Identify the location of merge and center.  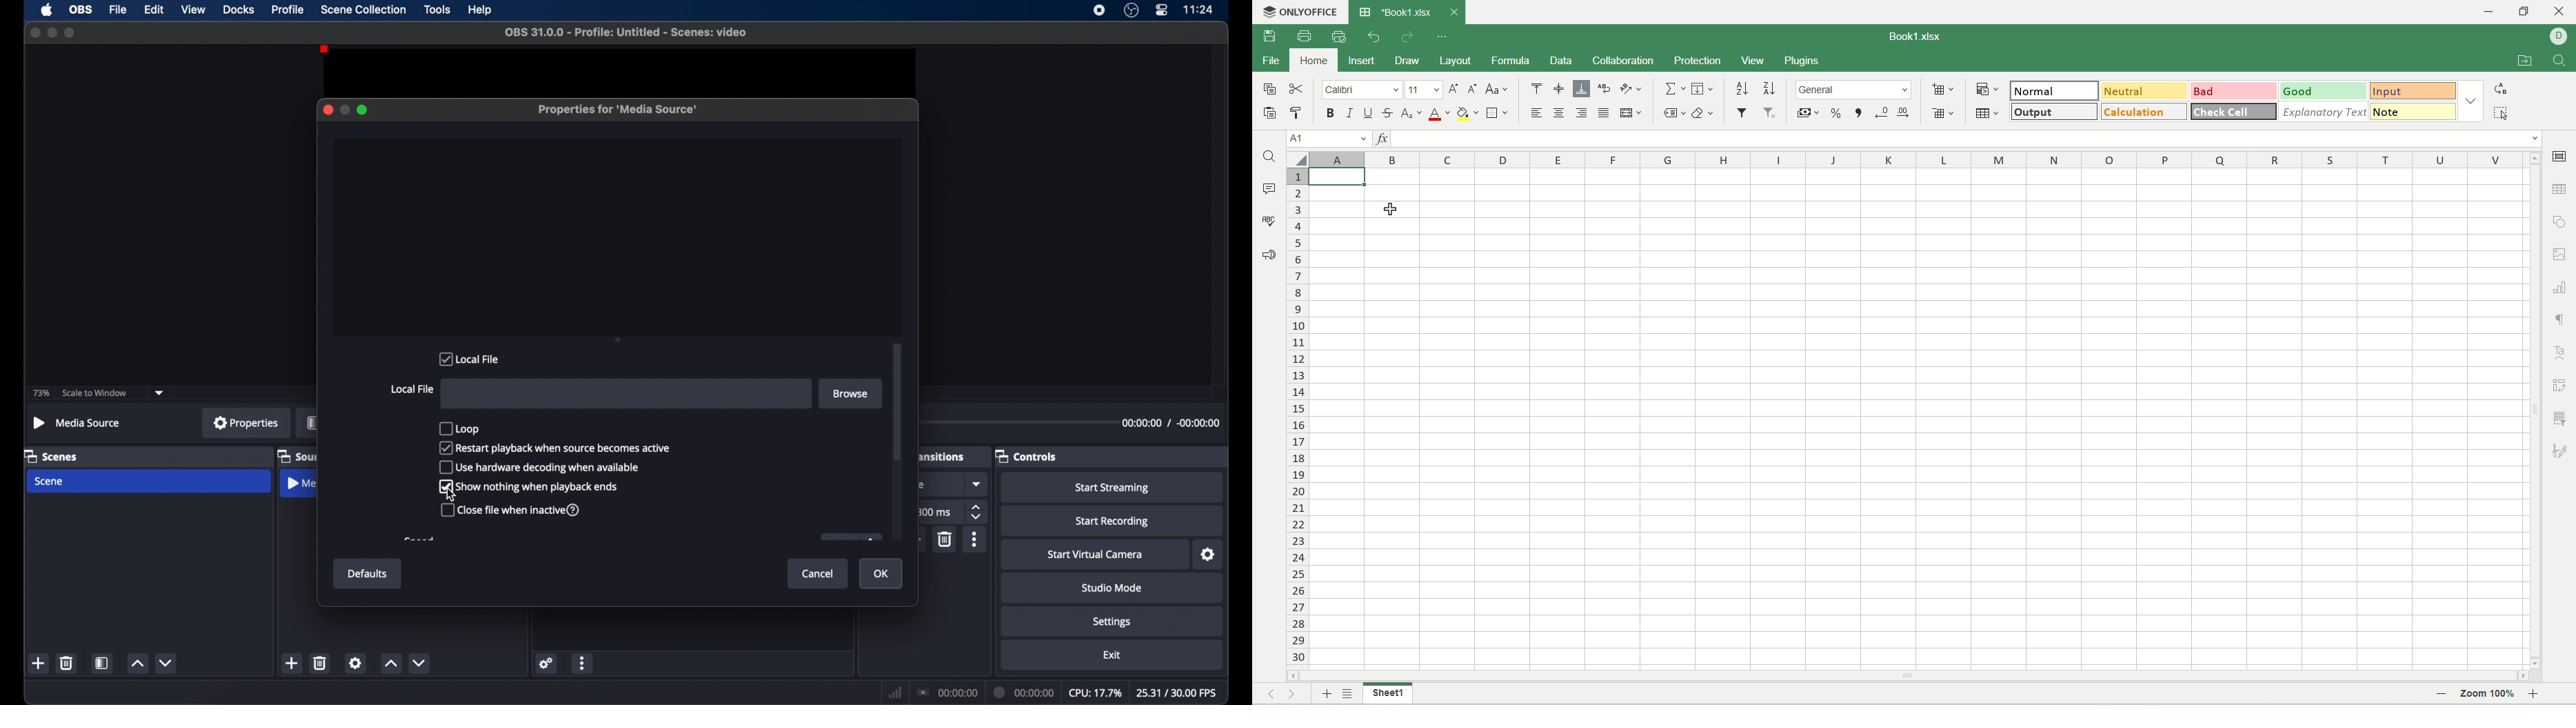
(1630, 113).